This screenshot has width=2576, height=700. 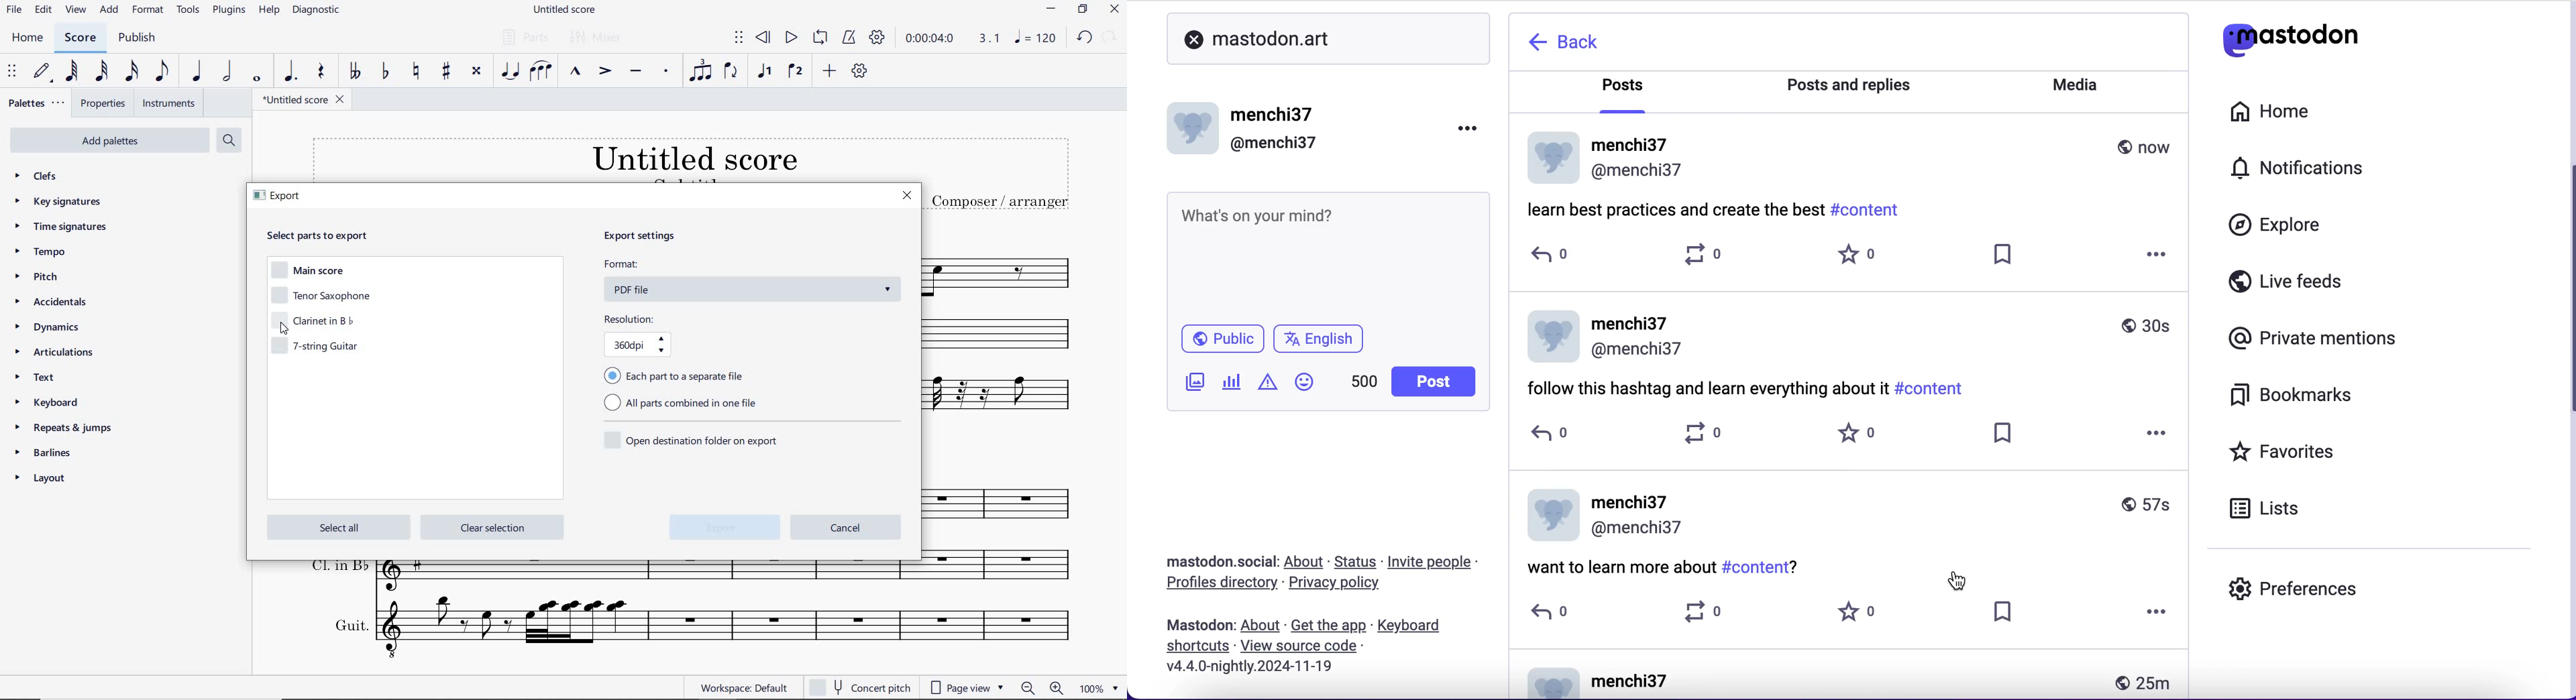 I want to click on INSTRUMENTS, so click(x=168, y=104).